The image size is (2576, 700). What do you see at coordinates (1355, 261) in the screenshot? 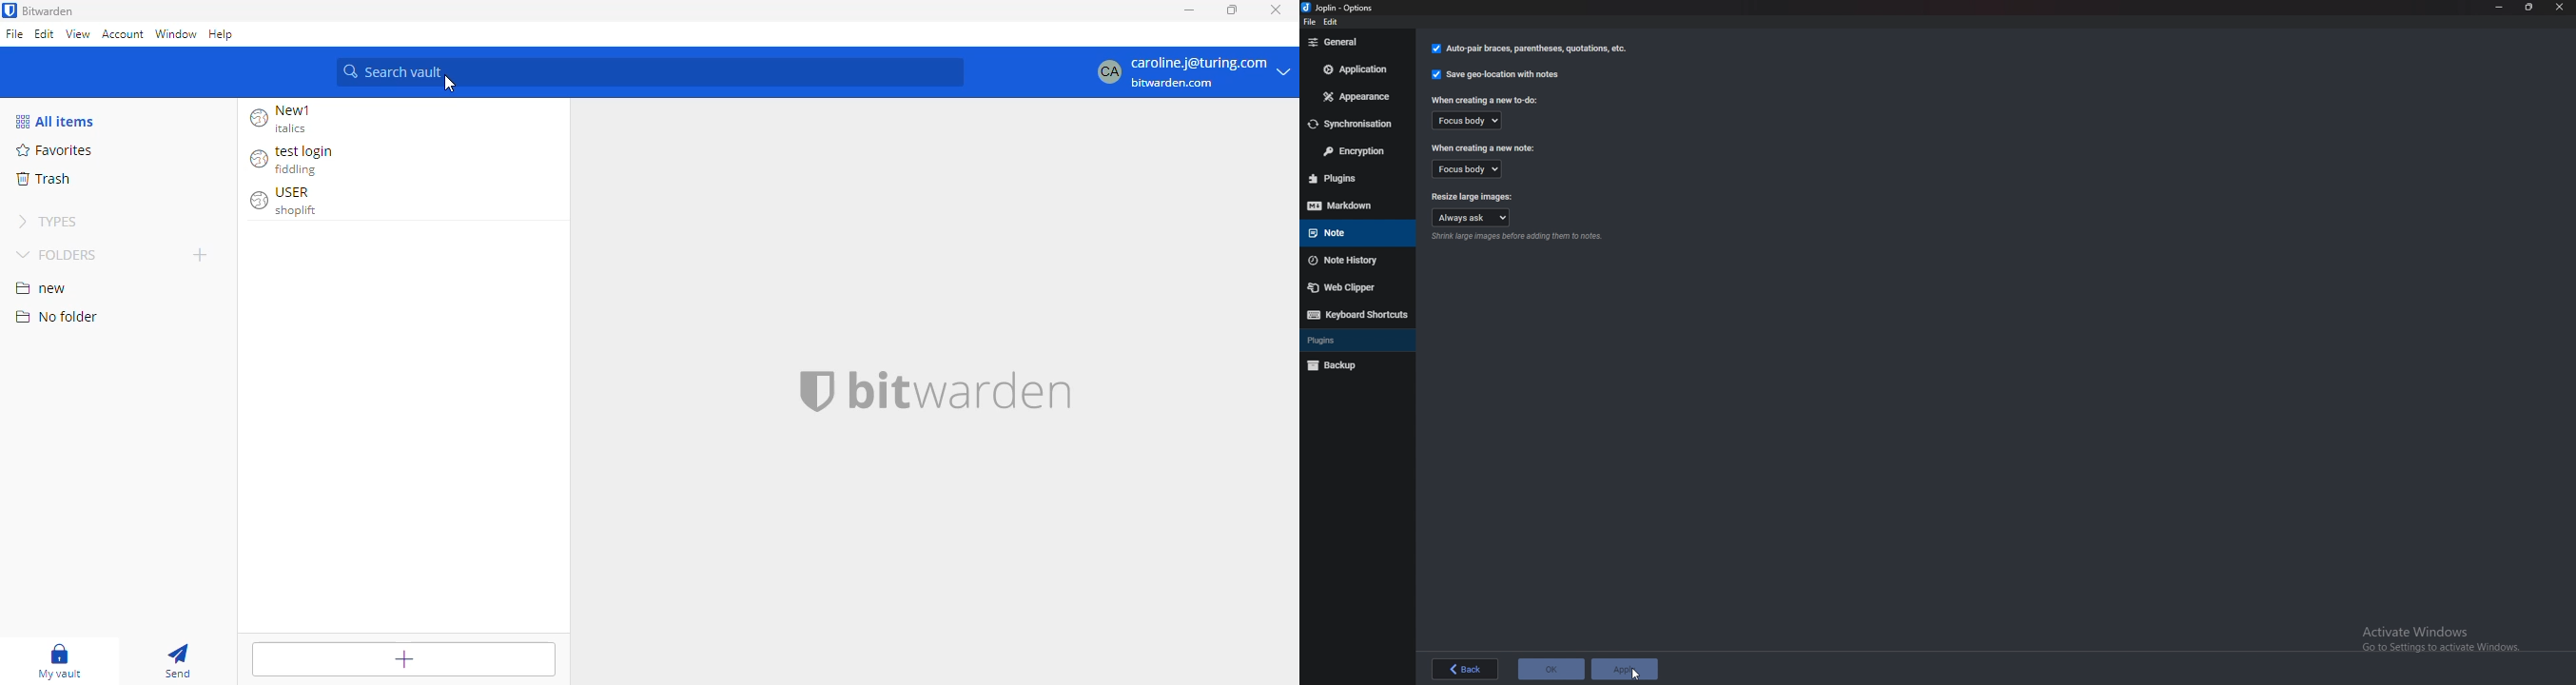
I see `Note history` at bounding box center [1355, 261].